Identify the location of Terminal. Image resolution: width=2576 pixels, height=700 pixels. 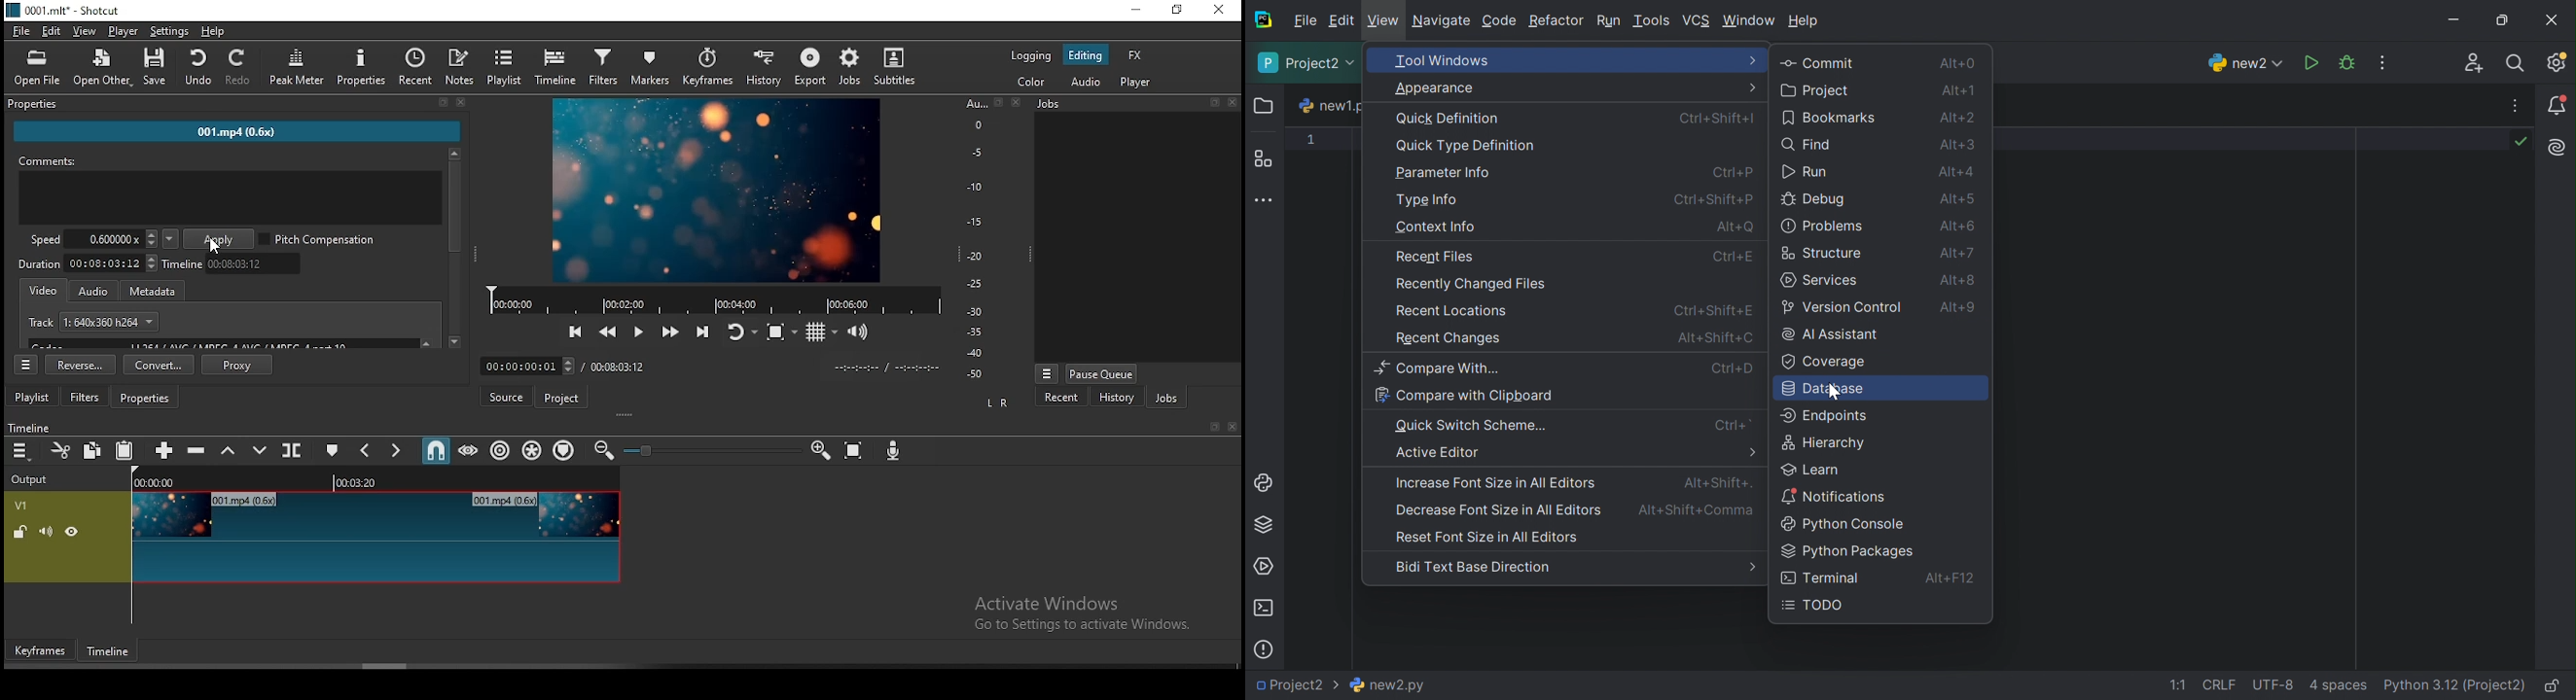
(1823, 579).